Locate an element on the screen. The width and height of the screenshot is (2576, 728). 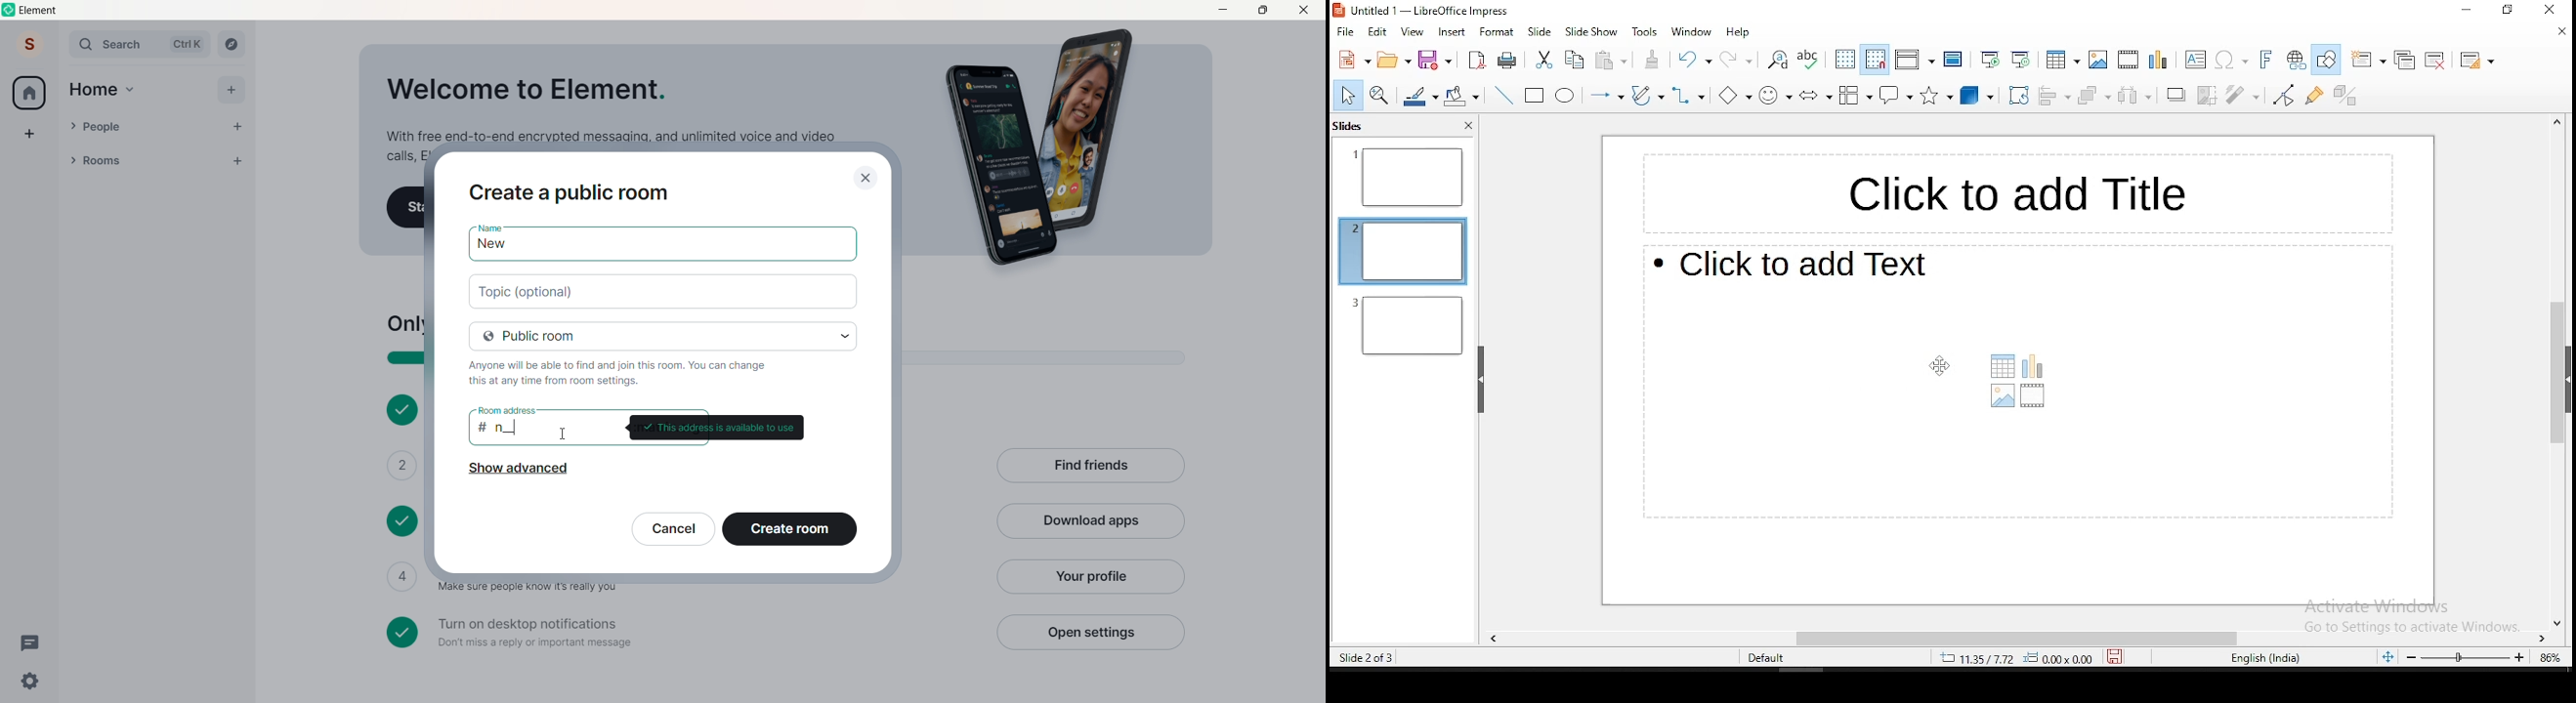
Download APp is located at coordinates (1092, 522).